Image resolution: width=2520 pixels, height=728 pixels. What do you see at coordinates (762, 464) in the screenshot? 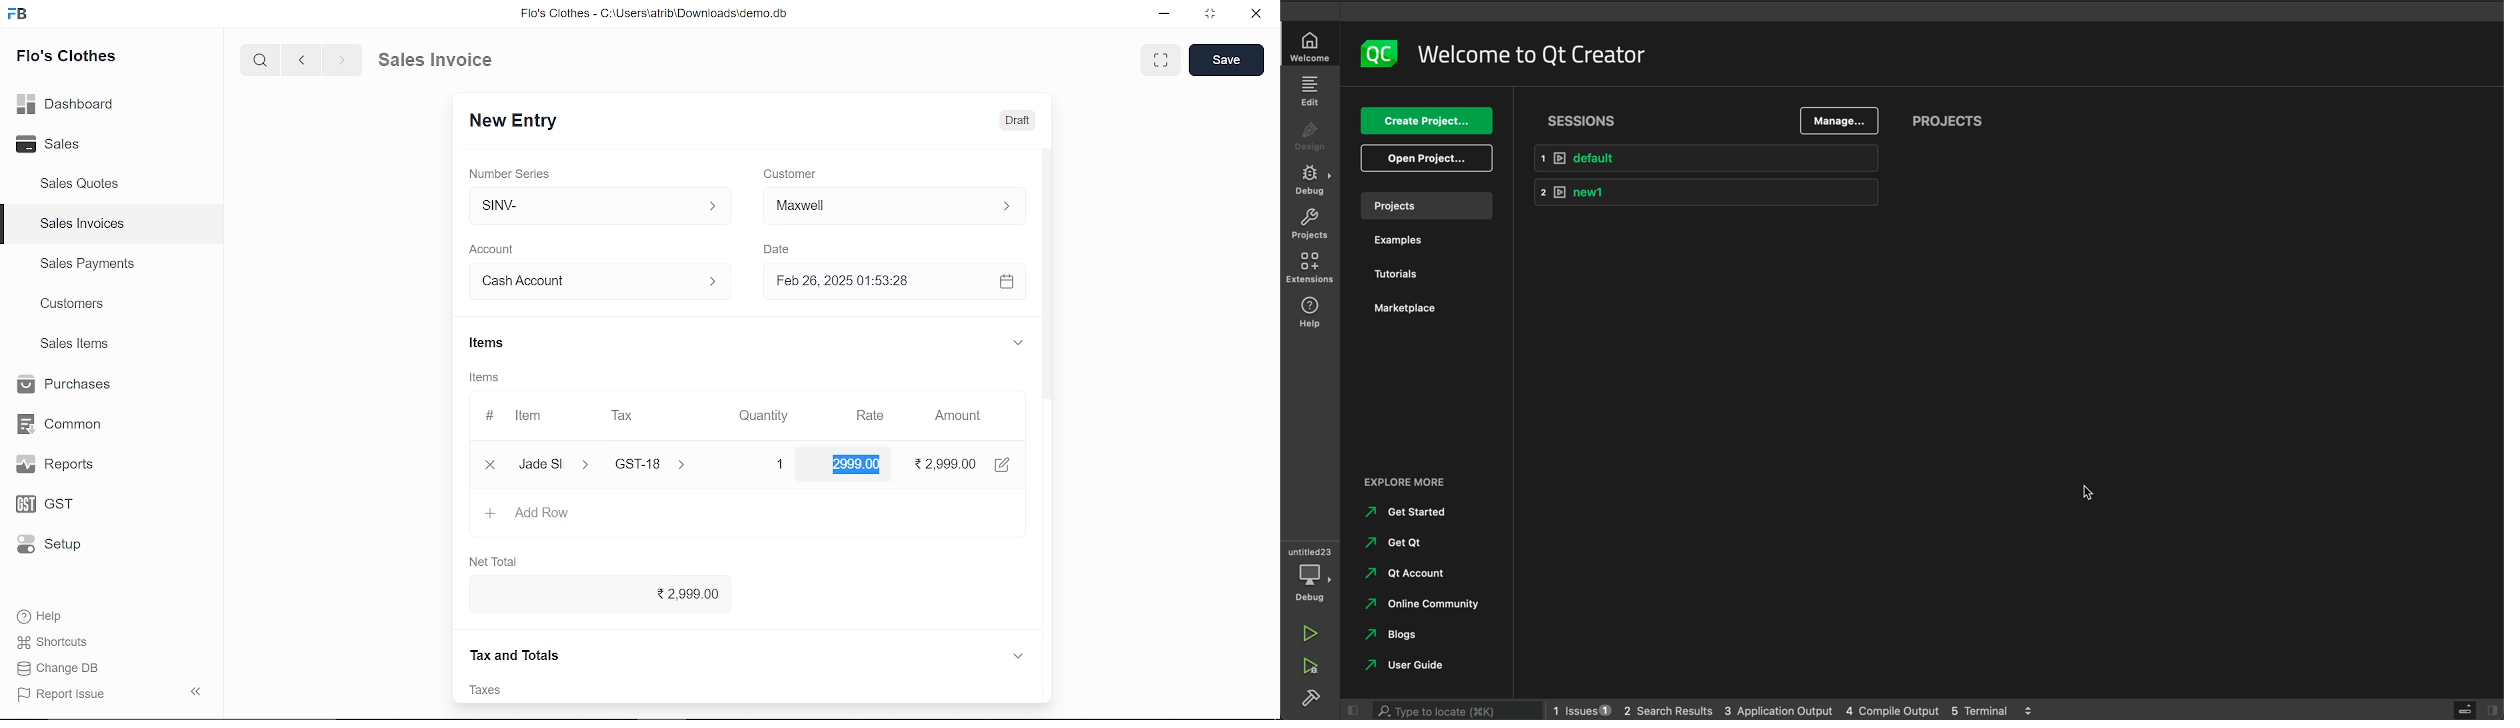
I see `1` at bounding box center [762, 464].